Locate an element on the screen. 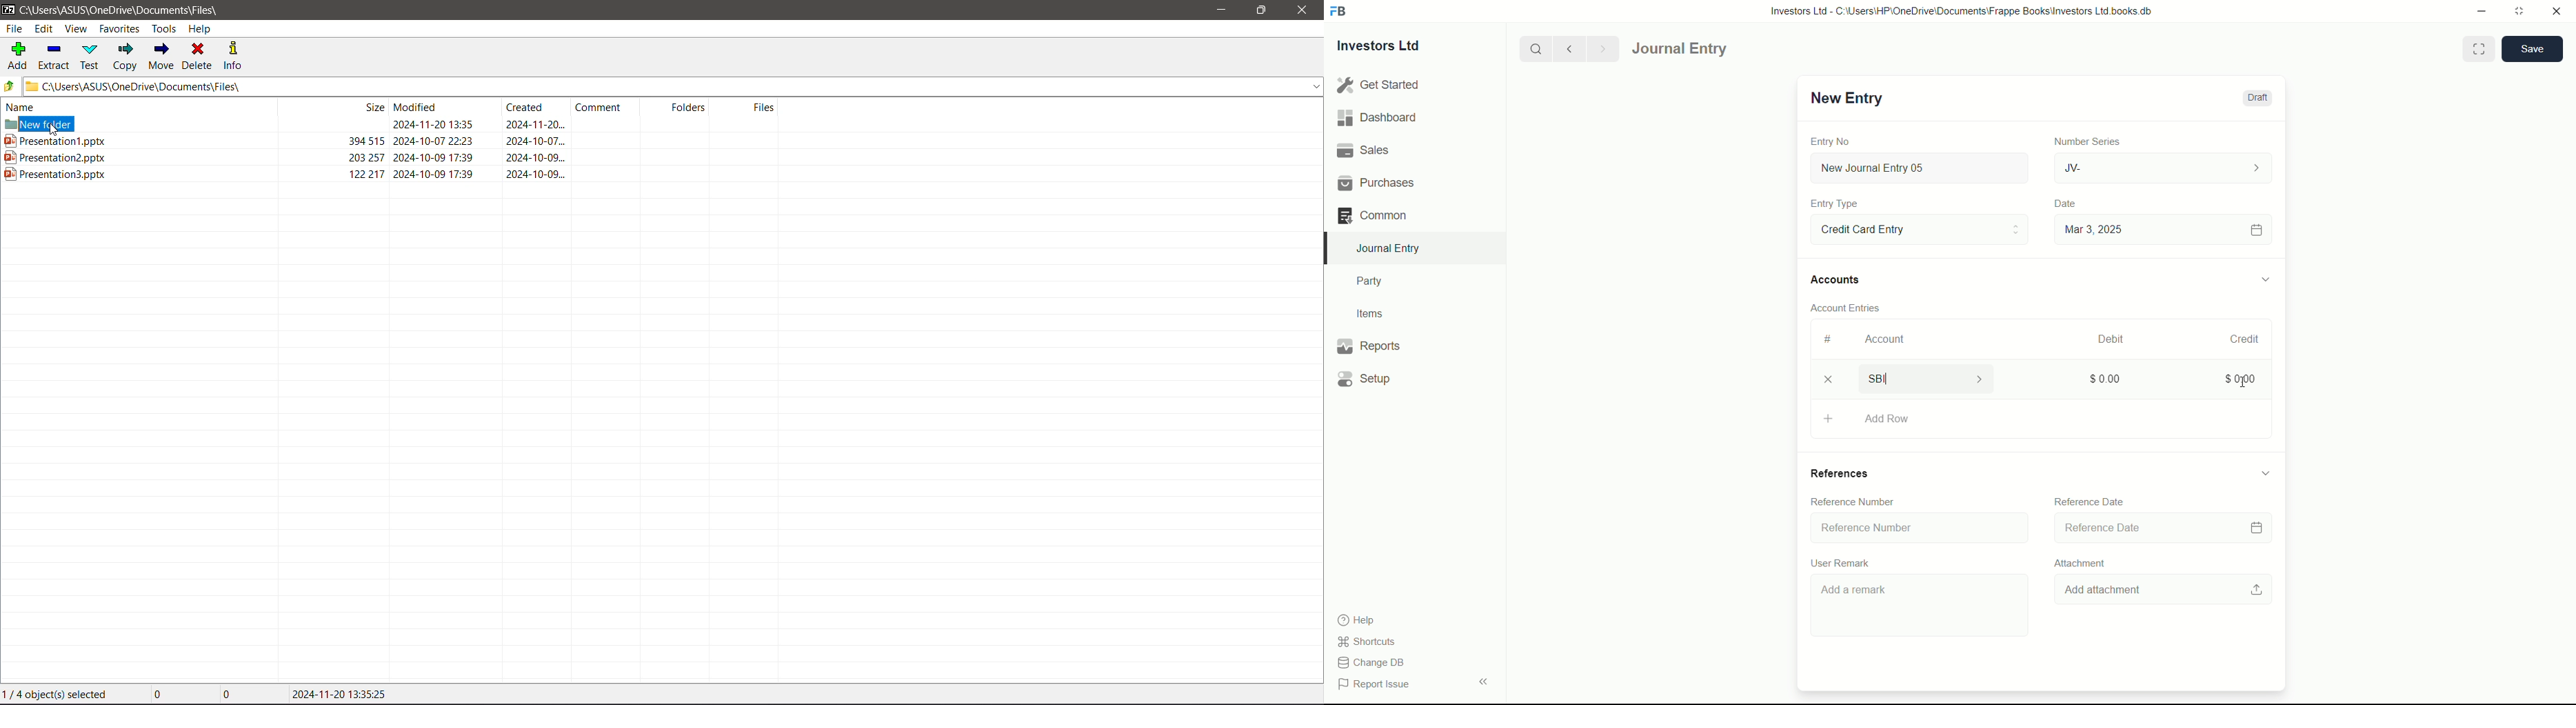 The image size is (2576, 728). search is located at coordinates (1535, 48).